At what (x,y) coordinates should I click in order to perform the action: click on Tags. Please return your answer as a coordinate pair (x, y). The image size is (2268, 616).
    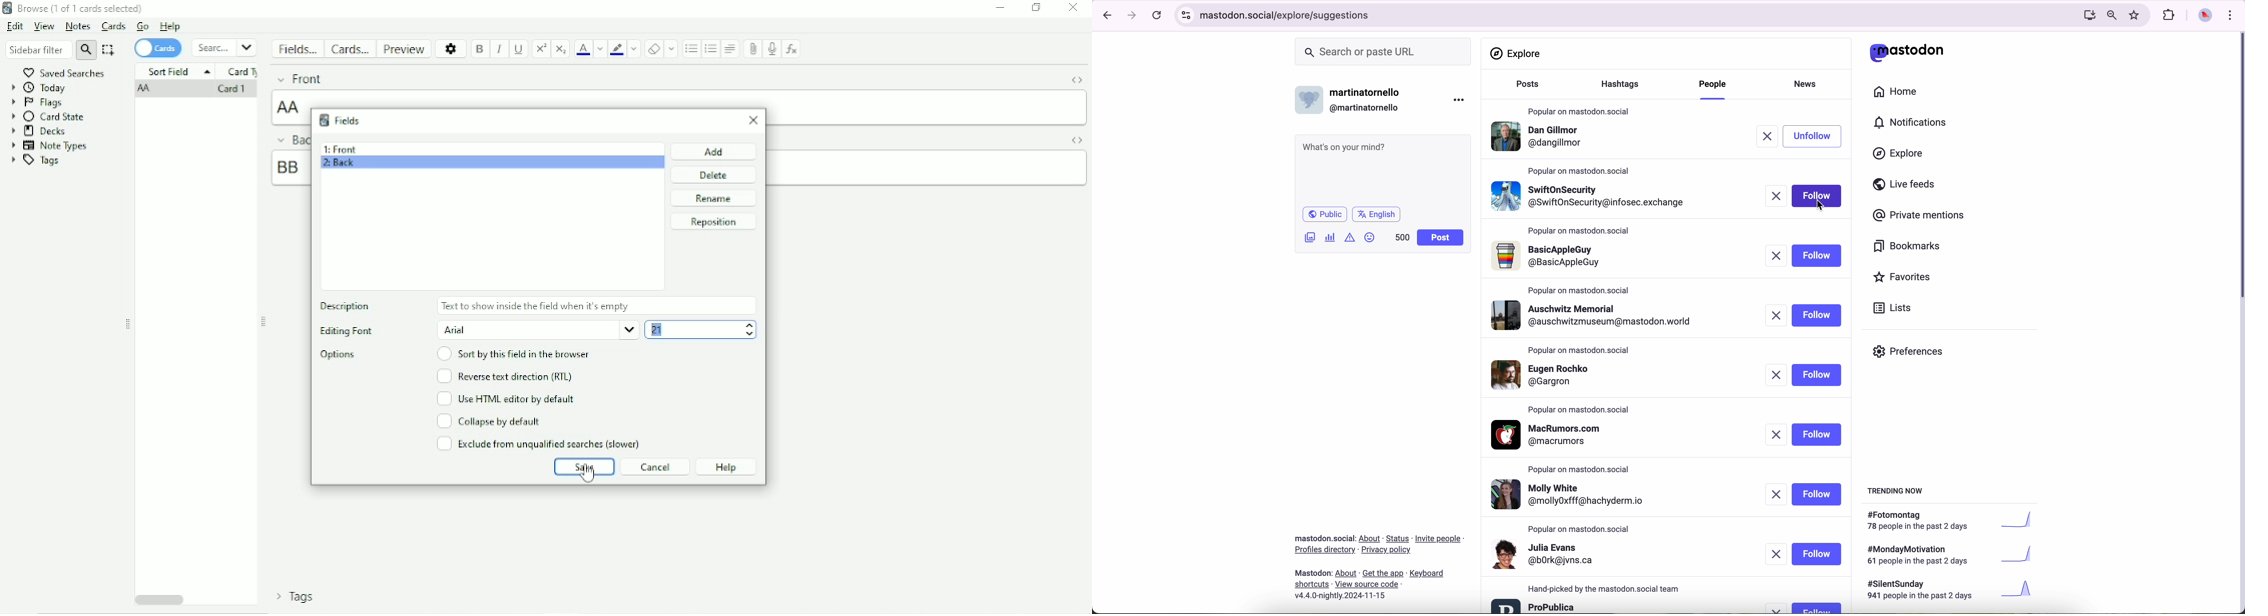
    Looking at the image, I should click on (35, 161).